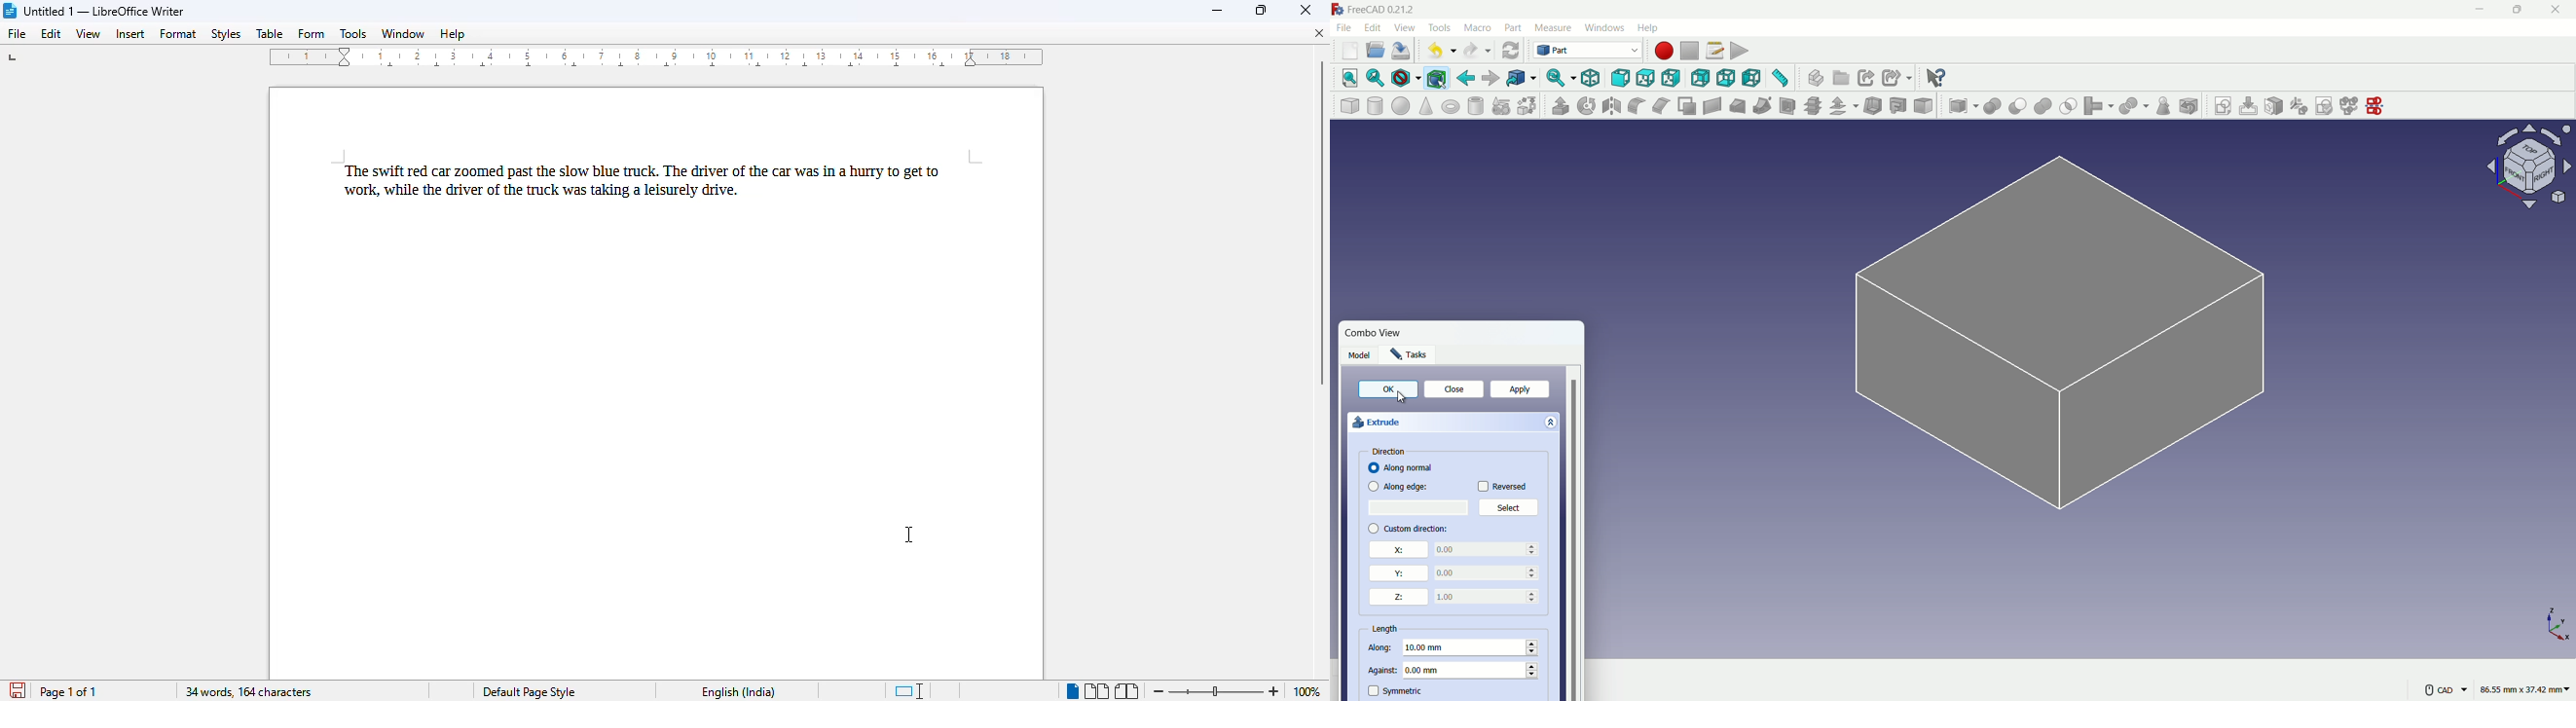 The width and height of the screenshot is (2576, 728). Describe the element at coordinates (1440, 29) in the screenshot. I see `tools` at that location.